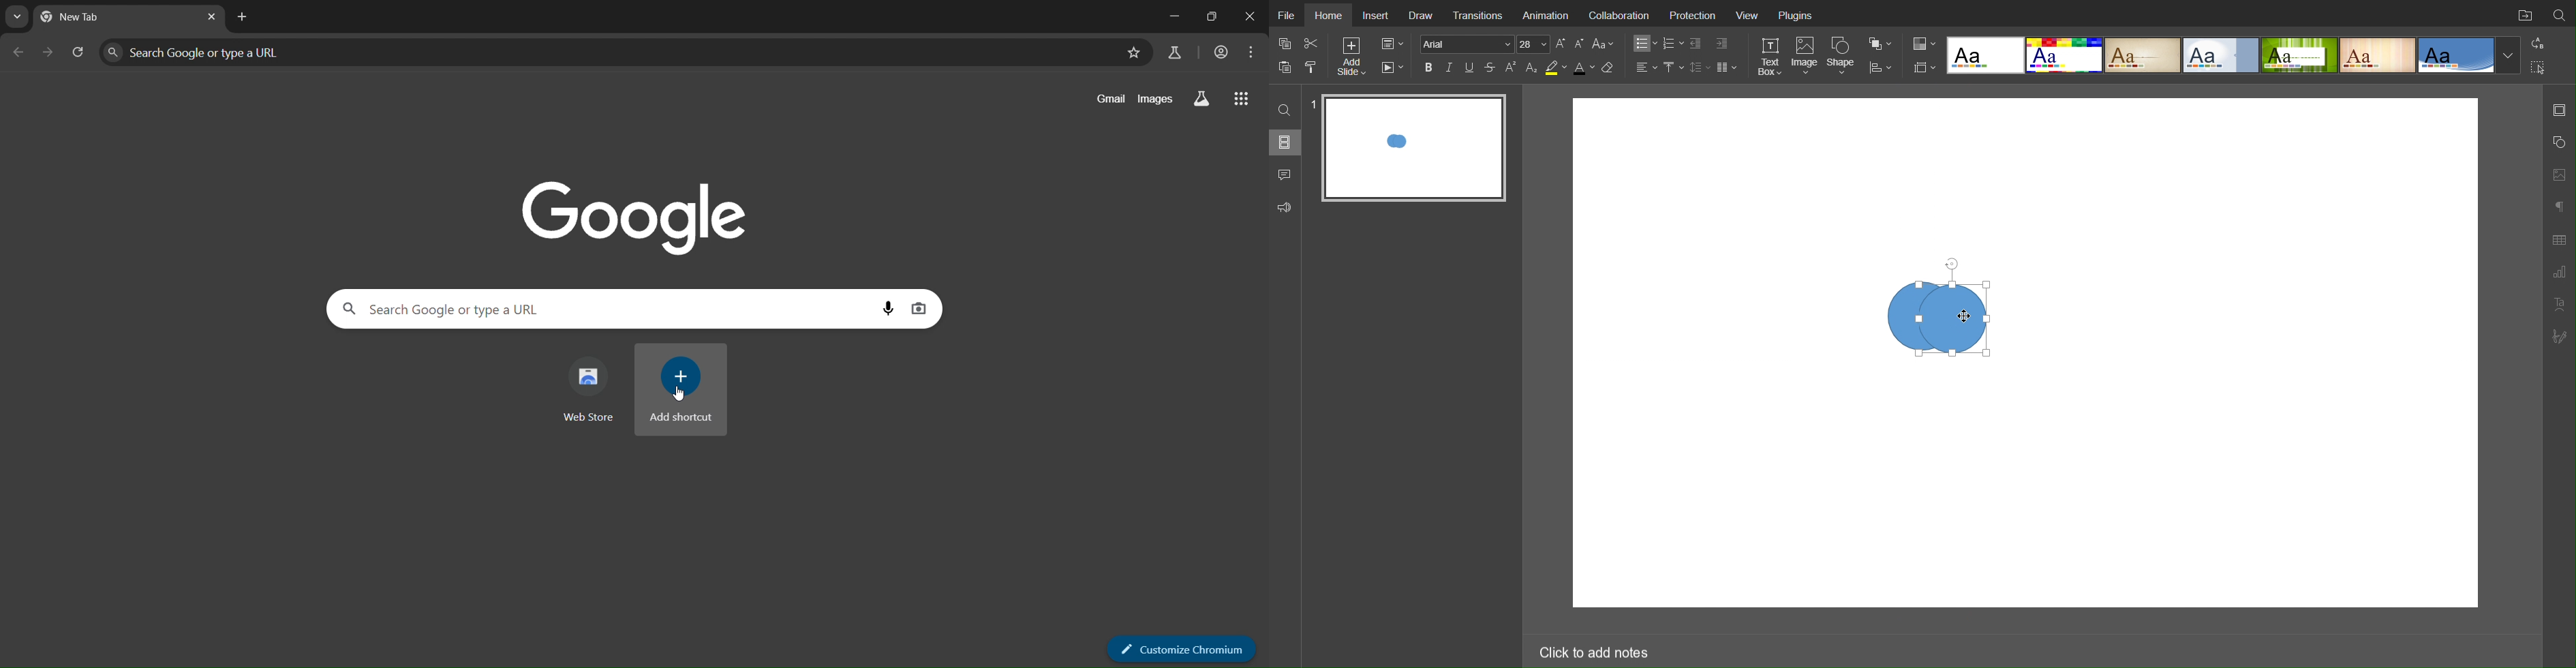  What do you see at coordinates (1415, 149) in the screenshot?
I see `Slide 1` at bounding box center [1415, 149].